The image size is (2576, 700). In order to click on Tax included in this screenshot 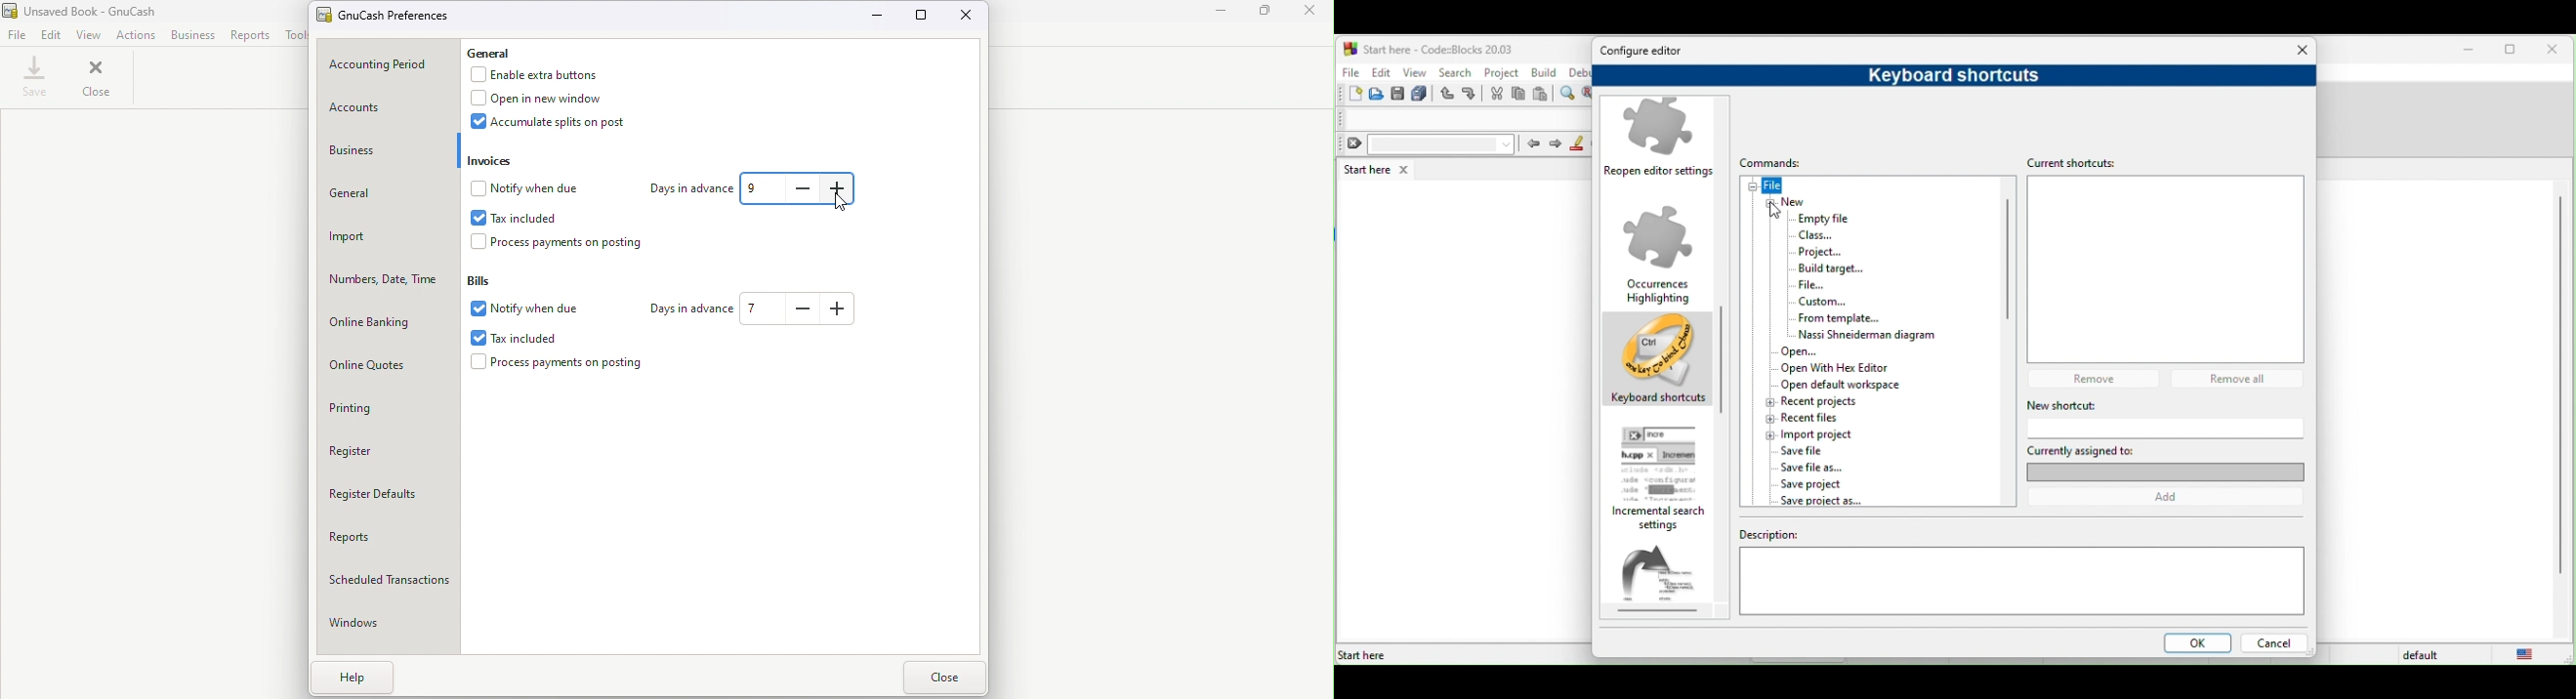, I will do `click(534, 336)`.